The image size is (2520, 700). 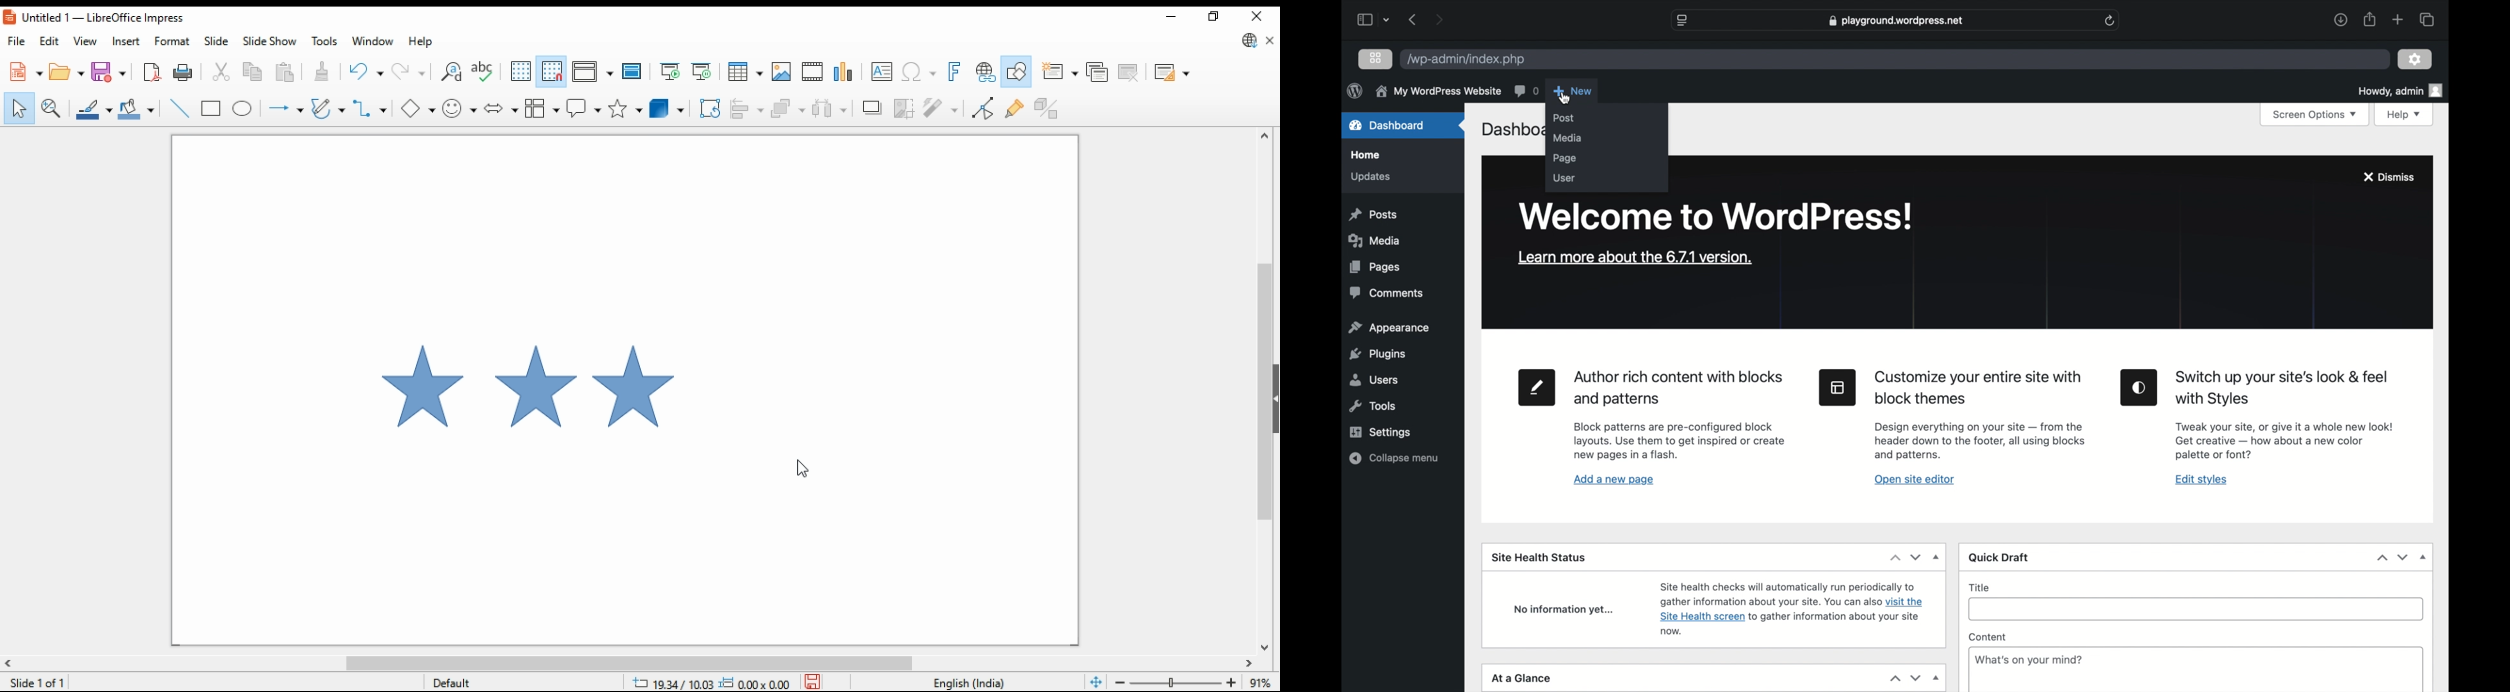 I want to click on rectangle, so click(x=211, y=108).